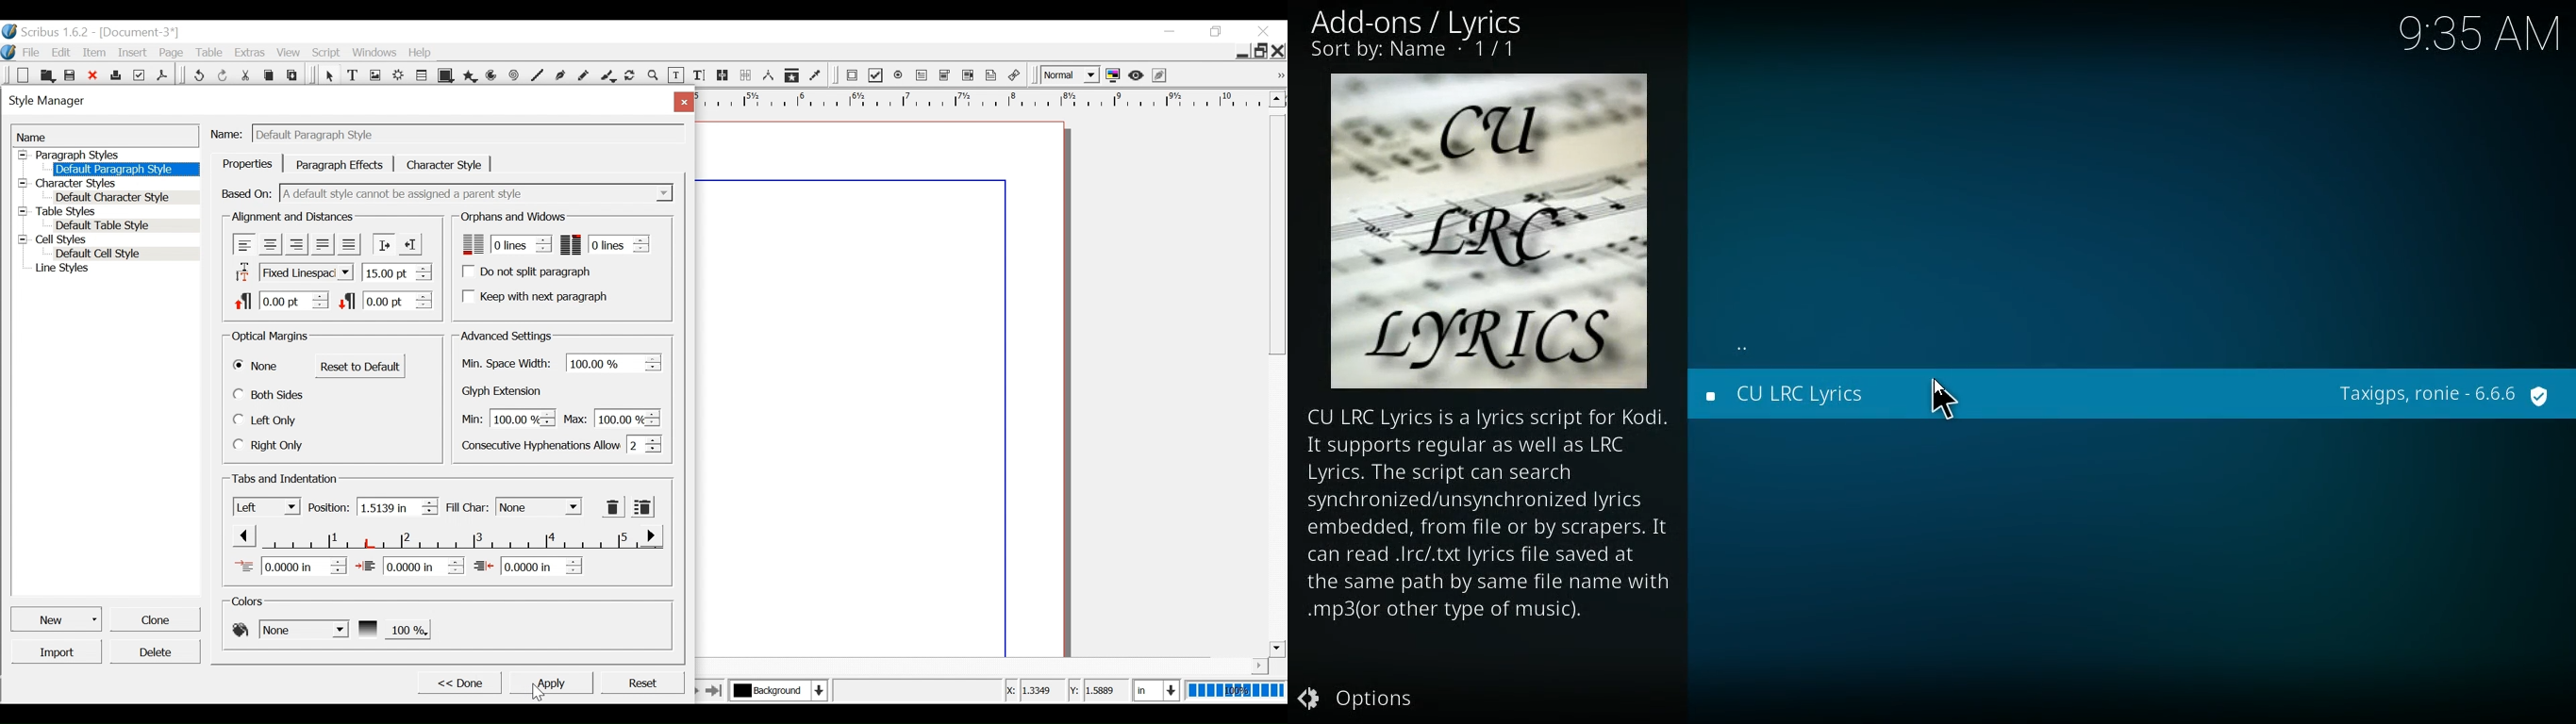 The height and width of the screenshot is (728, 2576). I want to click on Import, so click(58, 652).